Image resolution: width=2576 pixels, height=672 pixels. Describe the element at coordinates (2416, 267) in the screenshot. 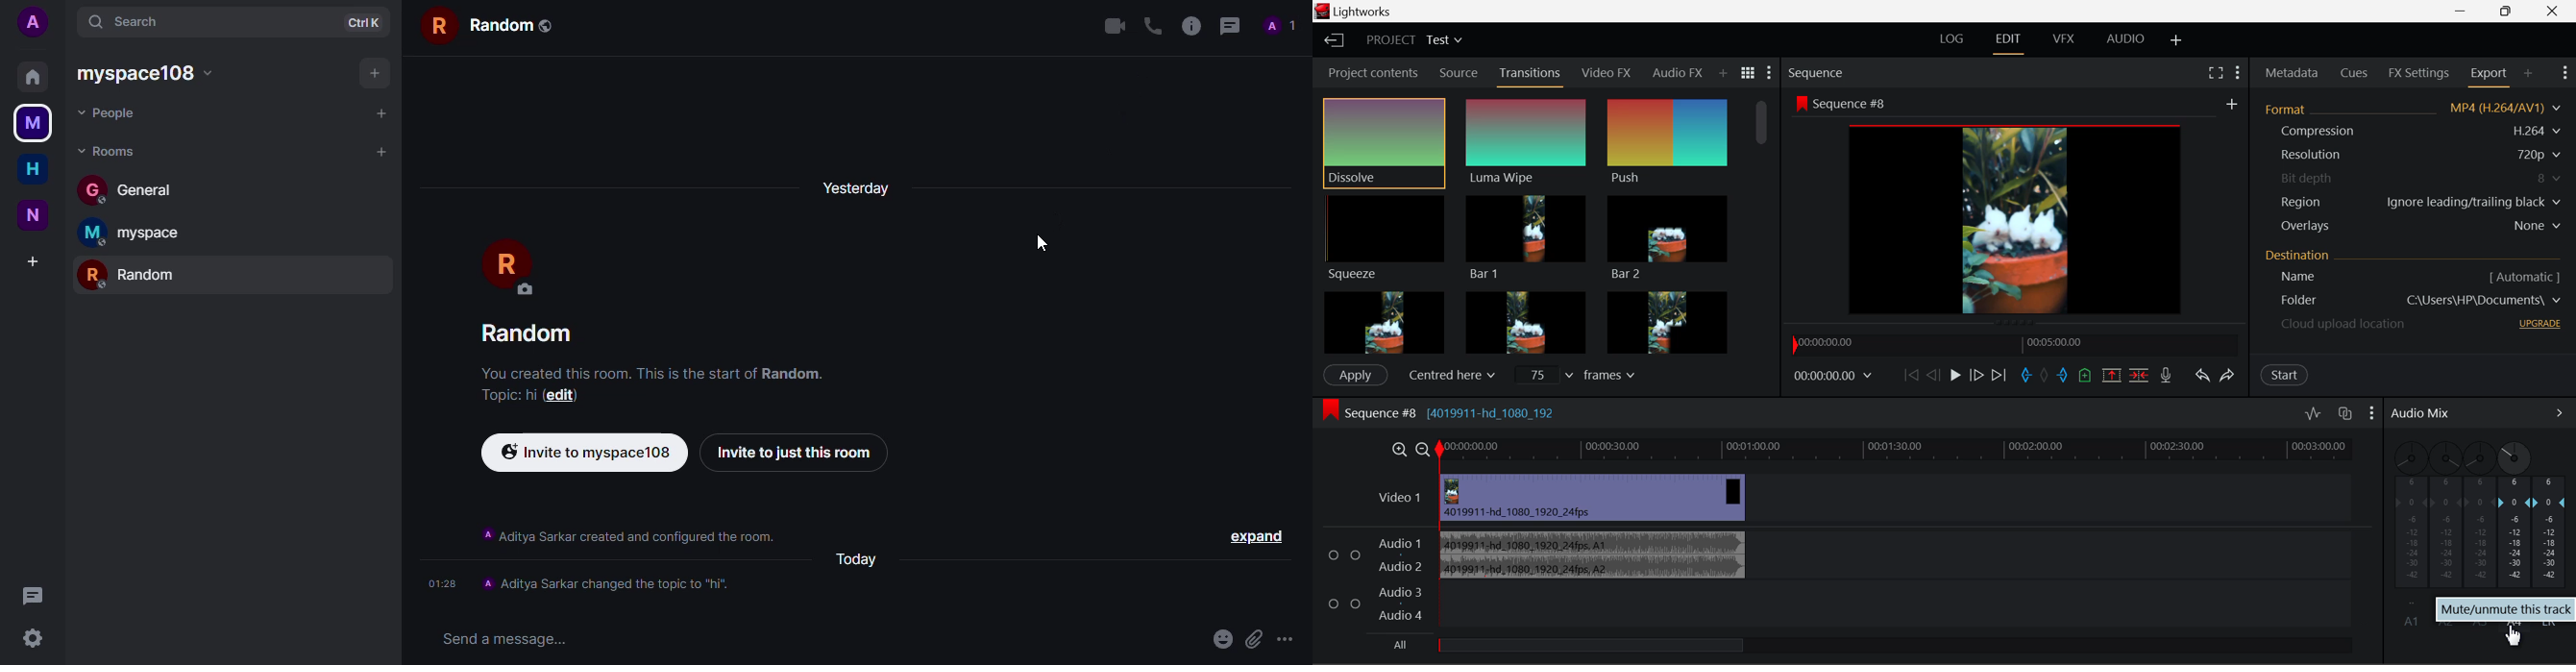

I see `Destination Details` at that location.